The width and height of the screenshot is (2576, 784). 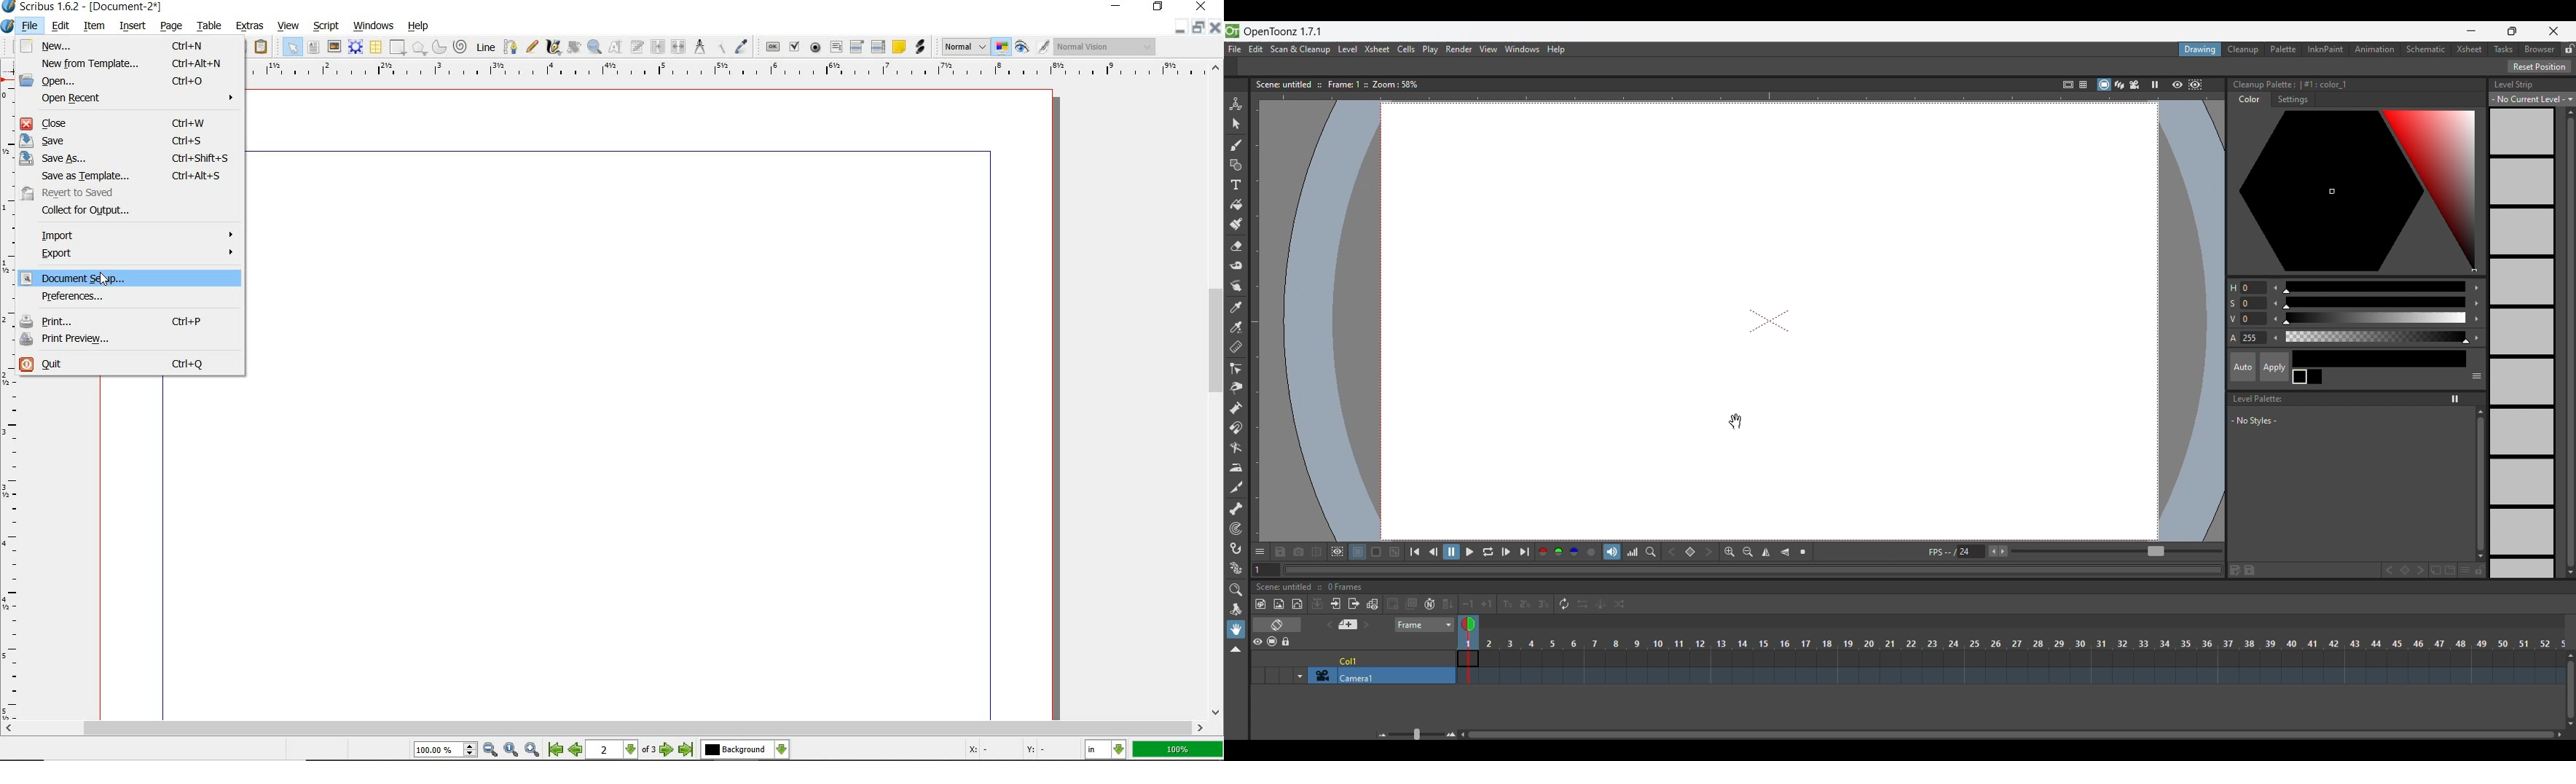 What do you see at coordinates (721, 48) in the screenshot?
I see `copy item properties` at bounding box center [721, 48].